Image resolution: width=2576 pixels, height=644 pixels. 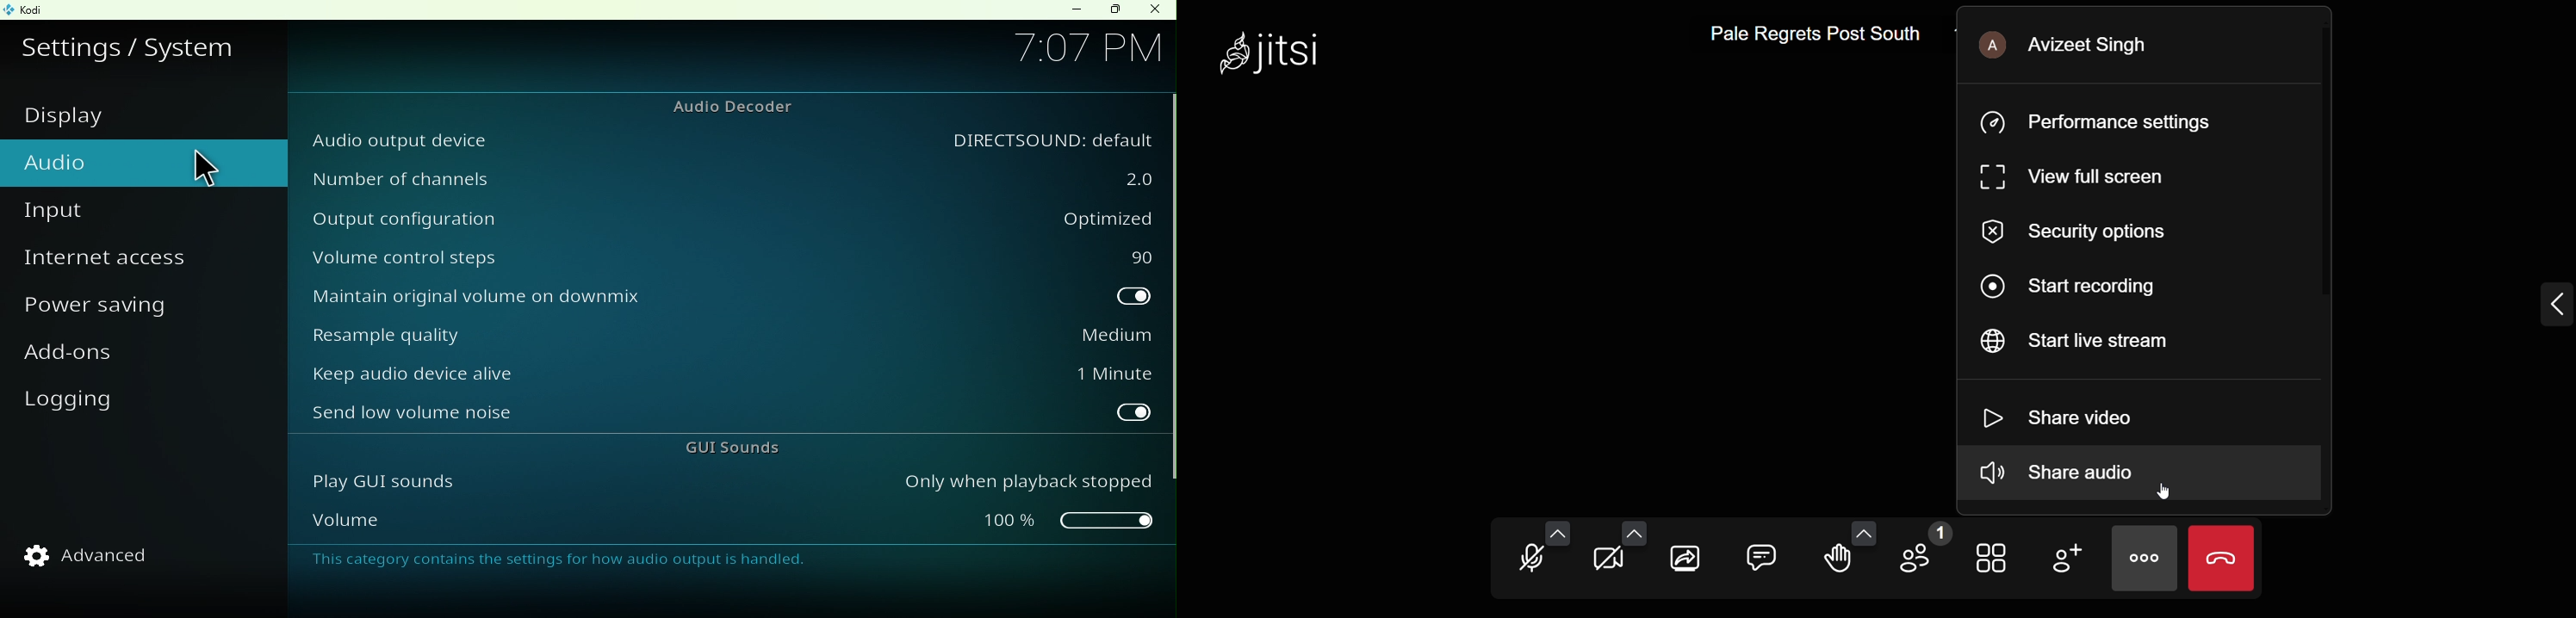 What do you see at coordinates (1052, 298) in the screenshot?
I see `toggle` at bounding box center [1052, 298].